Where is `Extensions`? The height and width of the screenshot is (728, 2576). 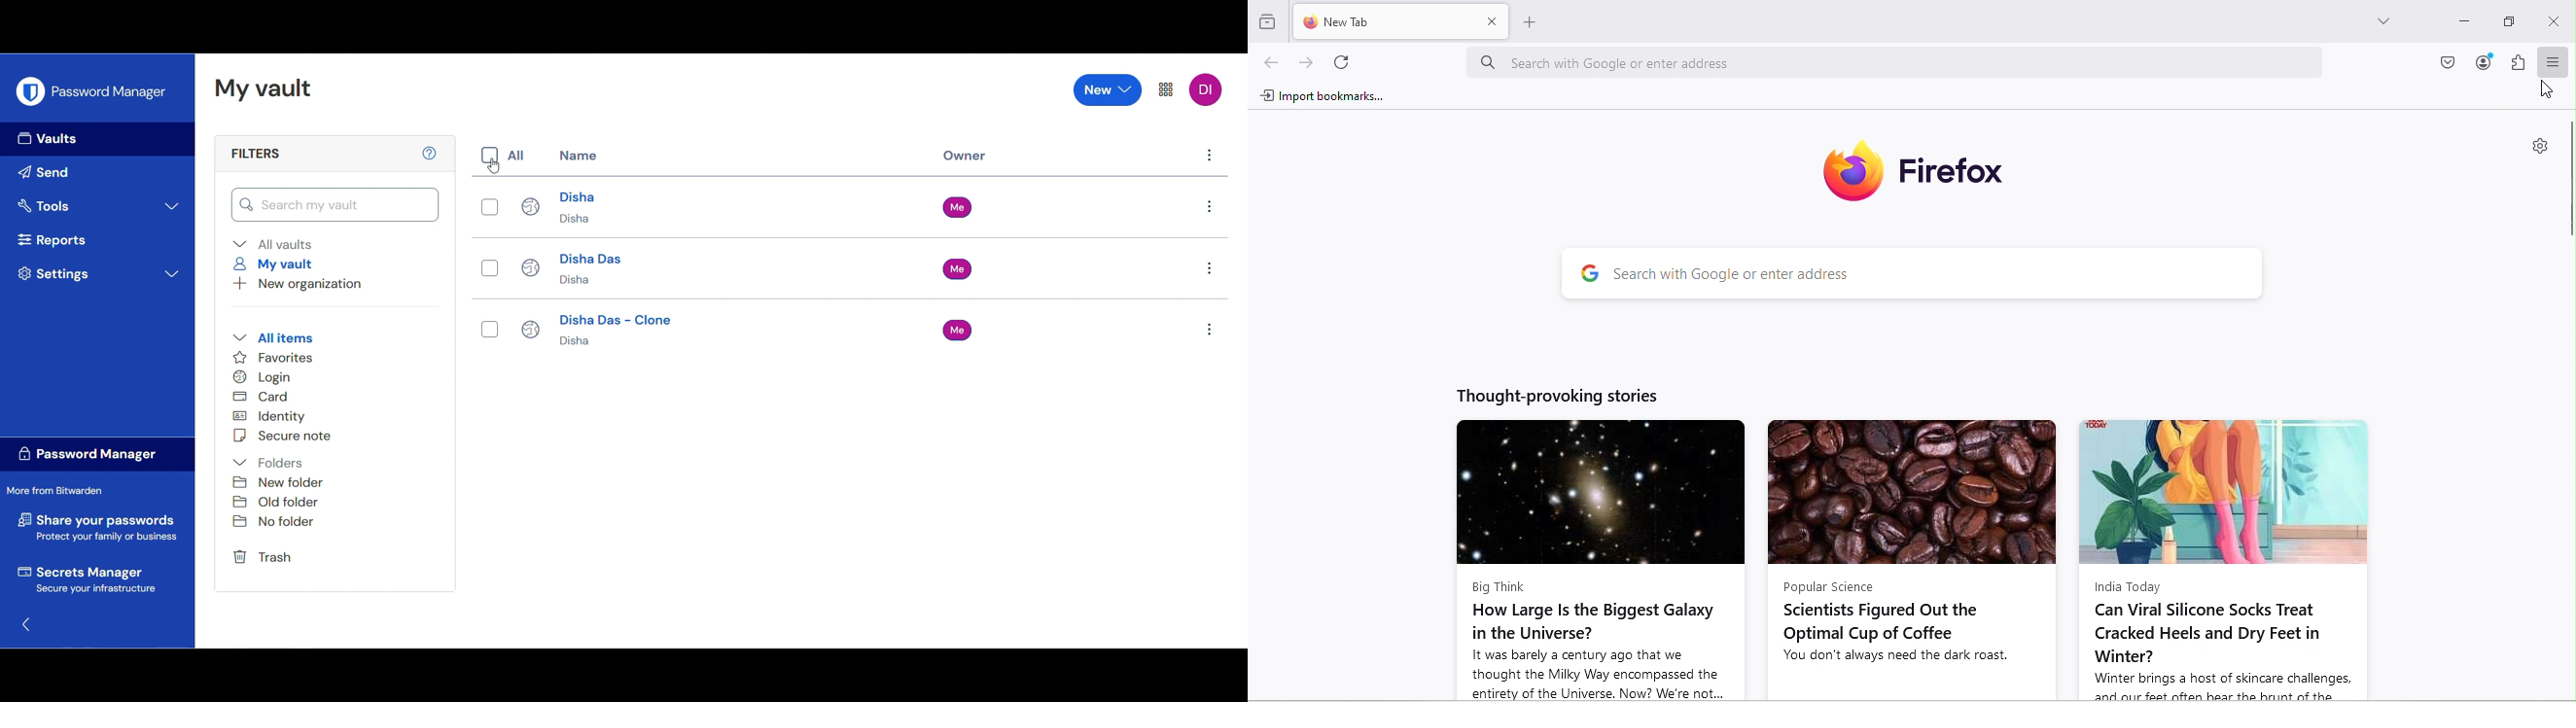 Extensions is located at coordinates (2519, 63).